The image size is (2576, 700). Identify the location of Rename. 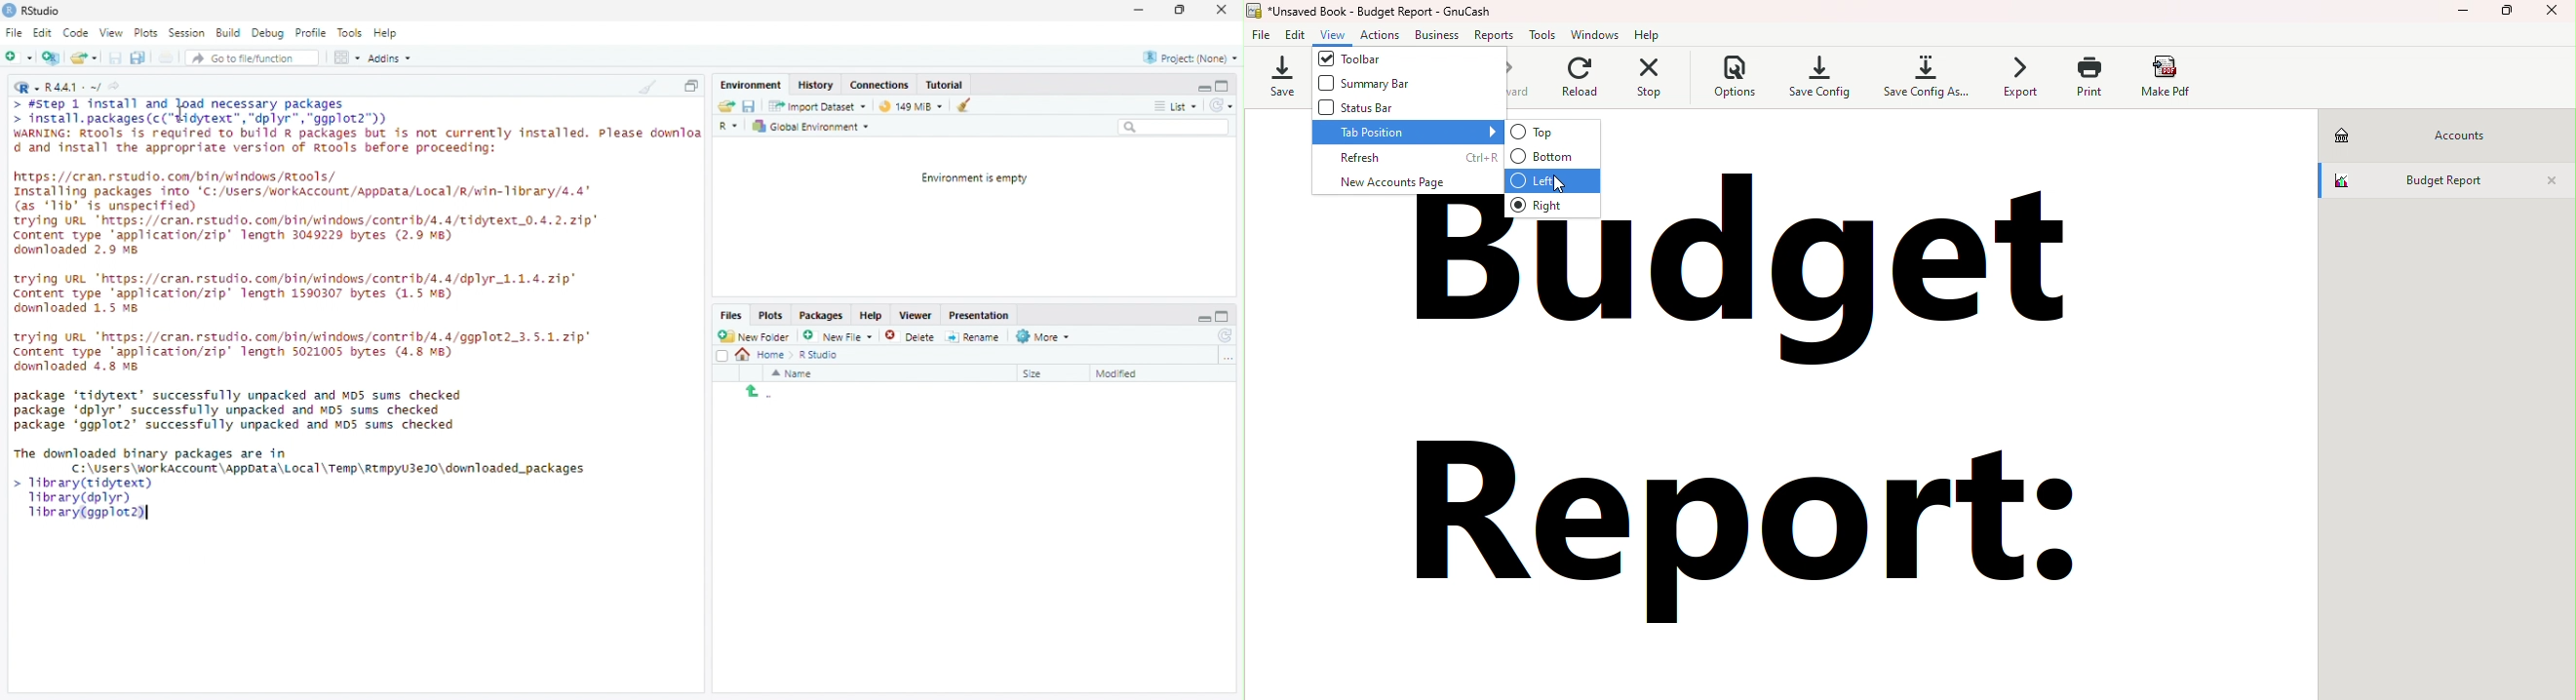
(973, 337).